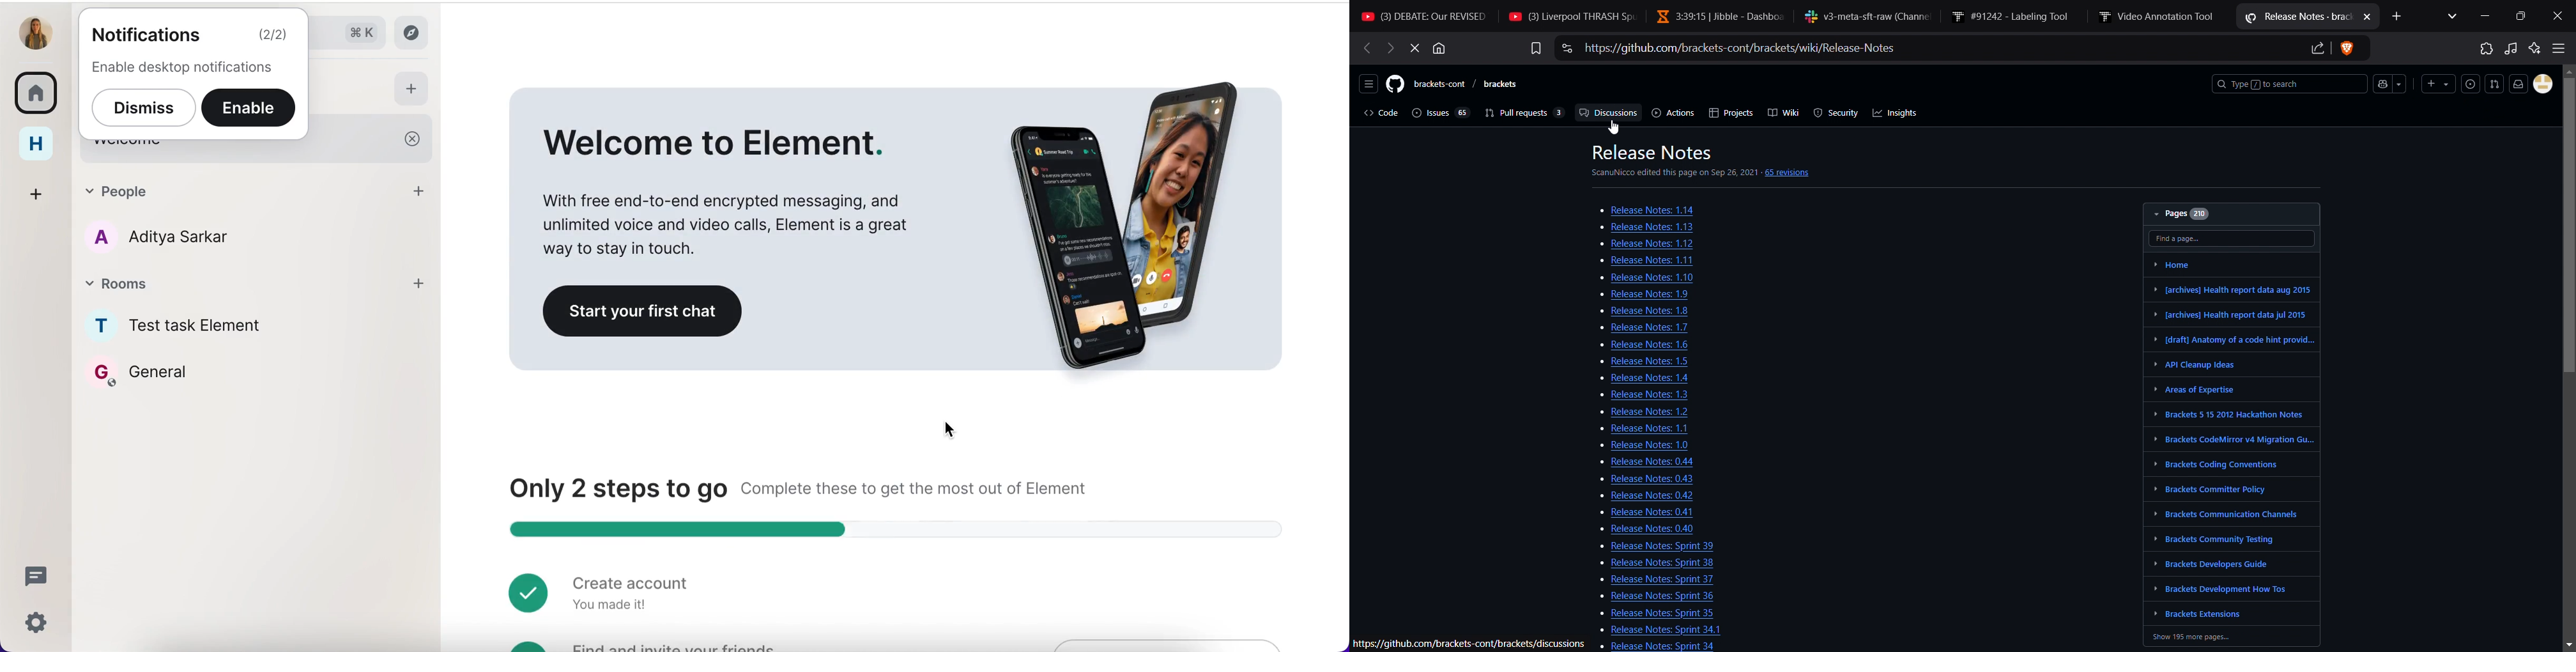 This screenshot has width=2576, height=672. What do you see at coordinates (413, 90) in the screenshot?
I see `add` at bounding box center [413, 90].